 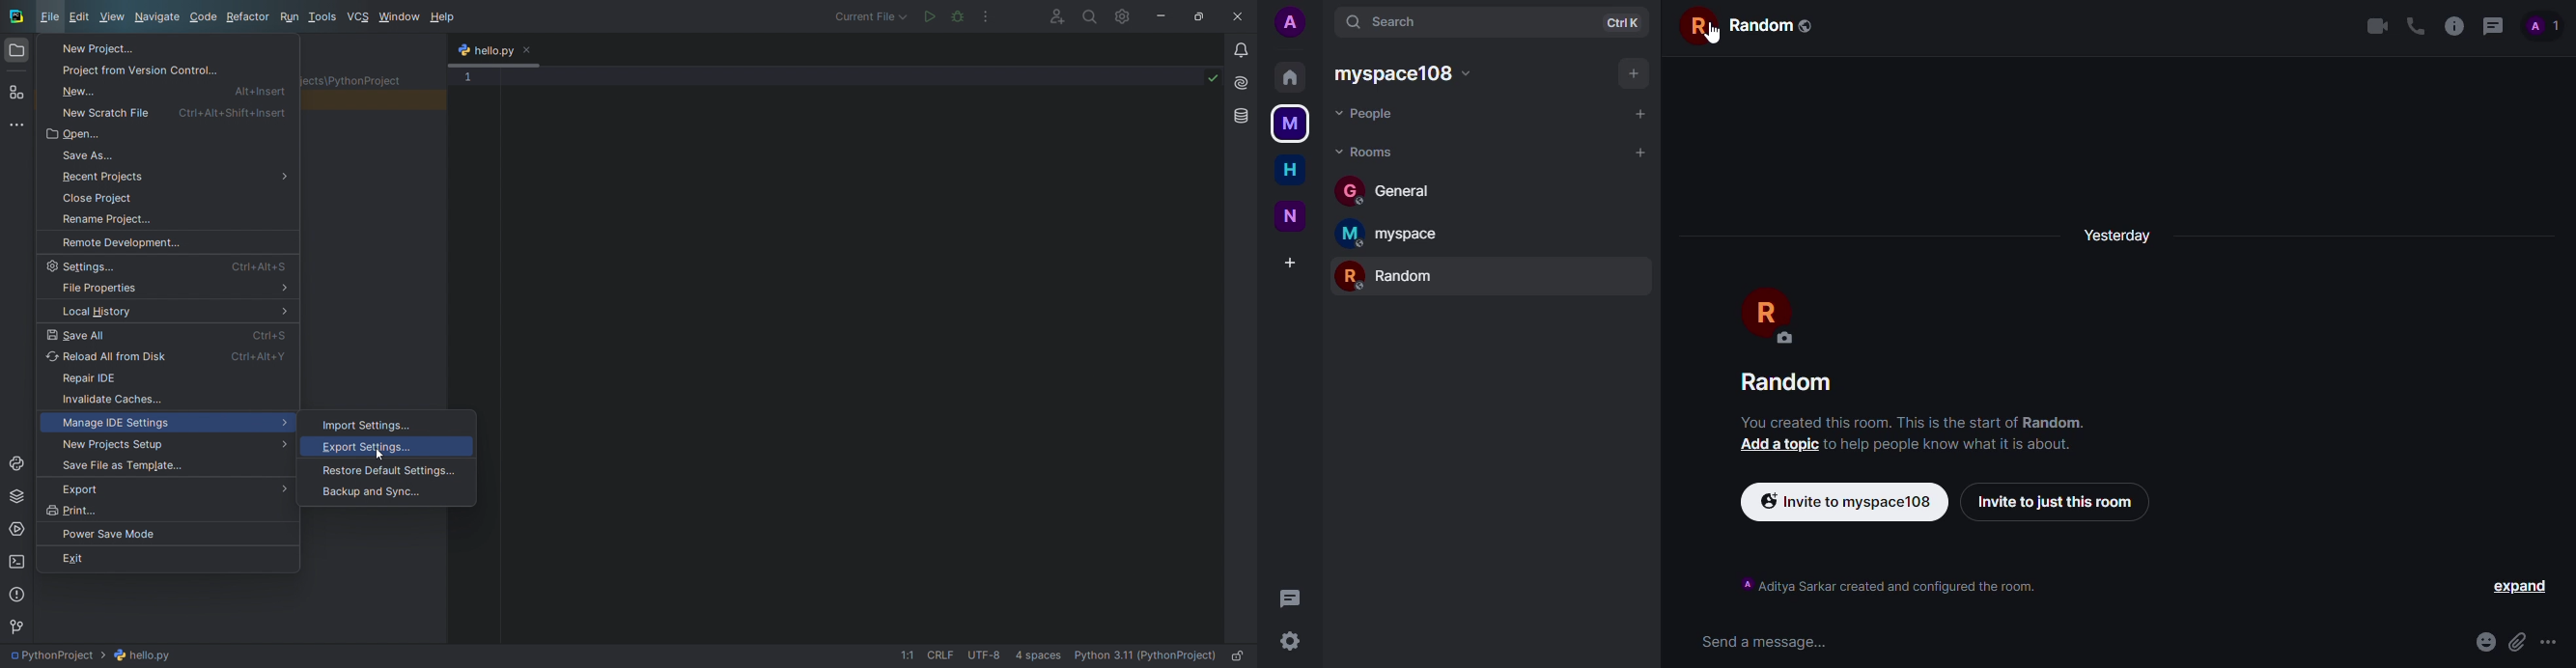 I want to click on power save mode, so click(x=170, y=535).